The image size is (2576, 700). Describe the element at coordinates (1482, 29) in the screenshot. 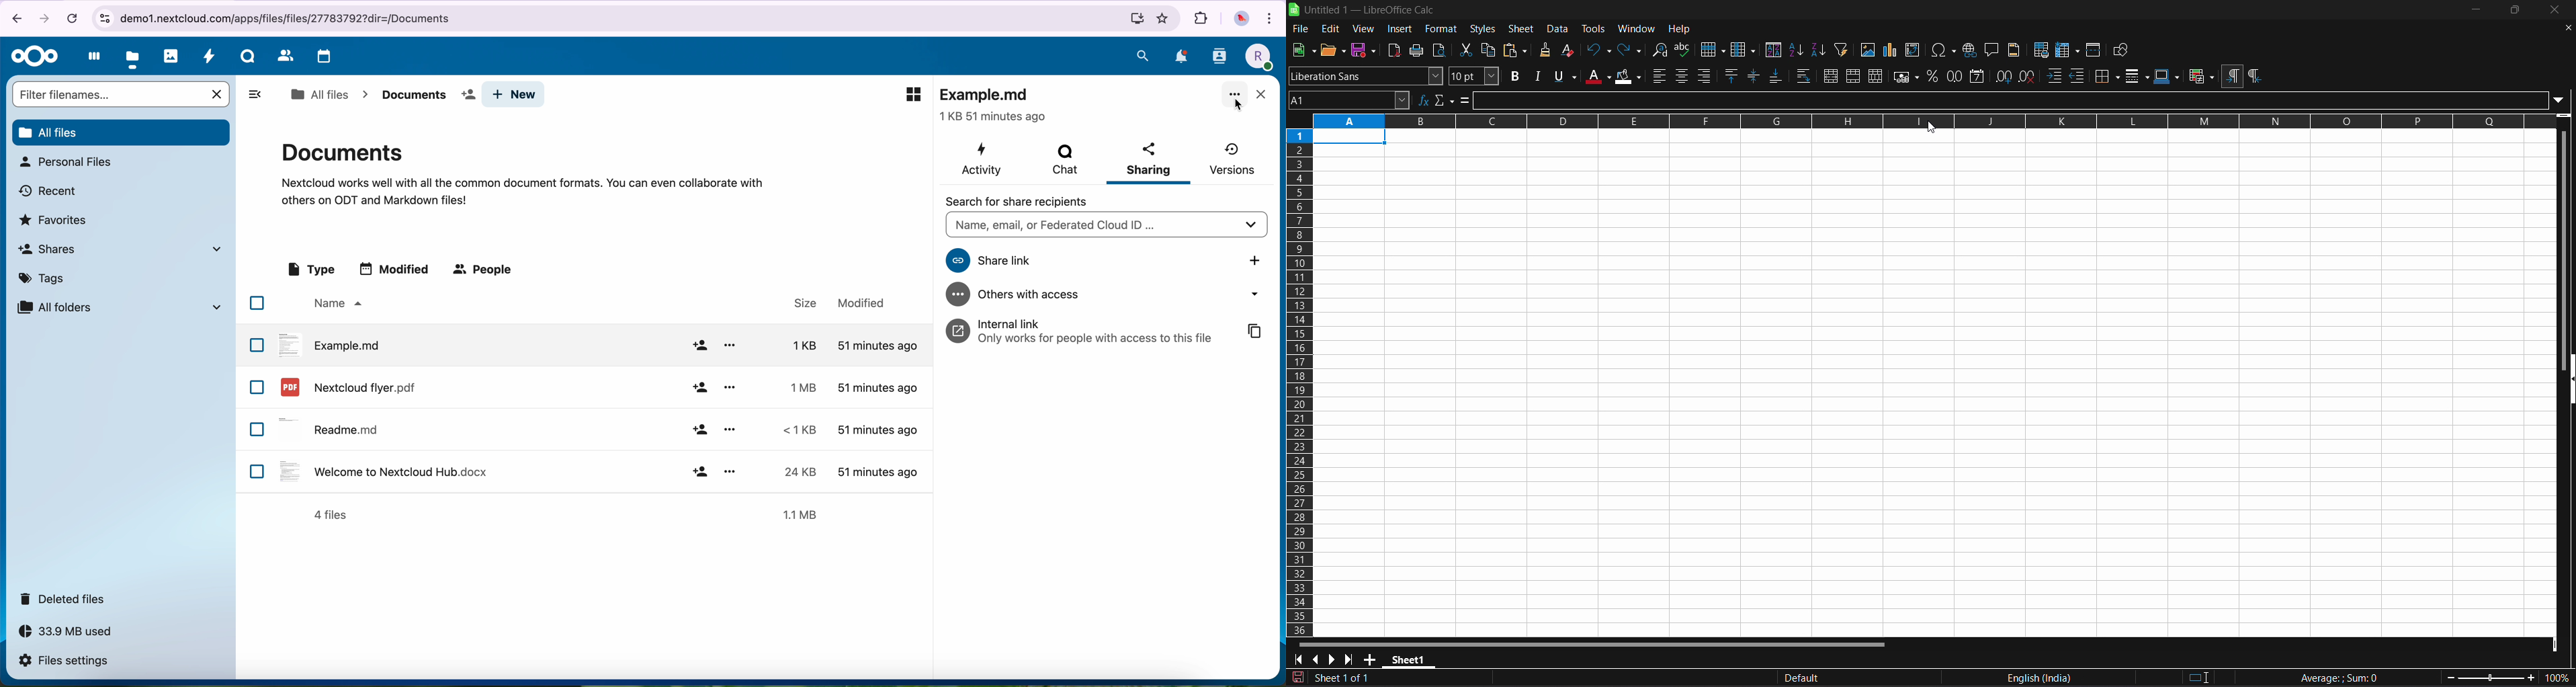

I see `styles` at that location.